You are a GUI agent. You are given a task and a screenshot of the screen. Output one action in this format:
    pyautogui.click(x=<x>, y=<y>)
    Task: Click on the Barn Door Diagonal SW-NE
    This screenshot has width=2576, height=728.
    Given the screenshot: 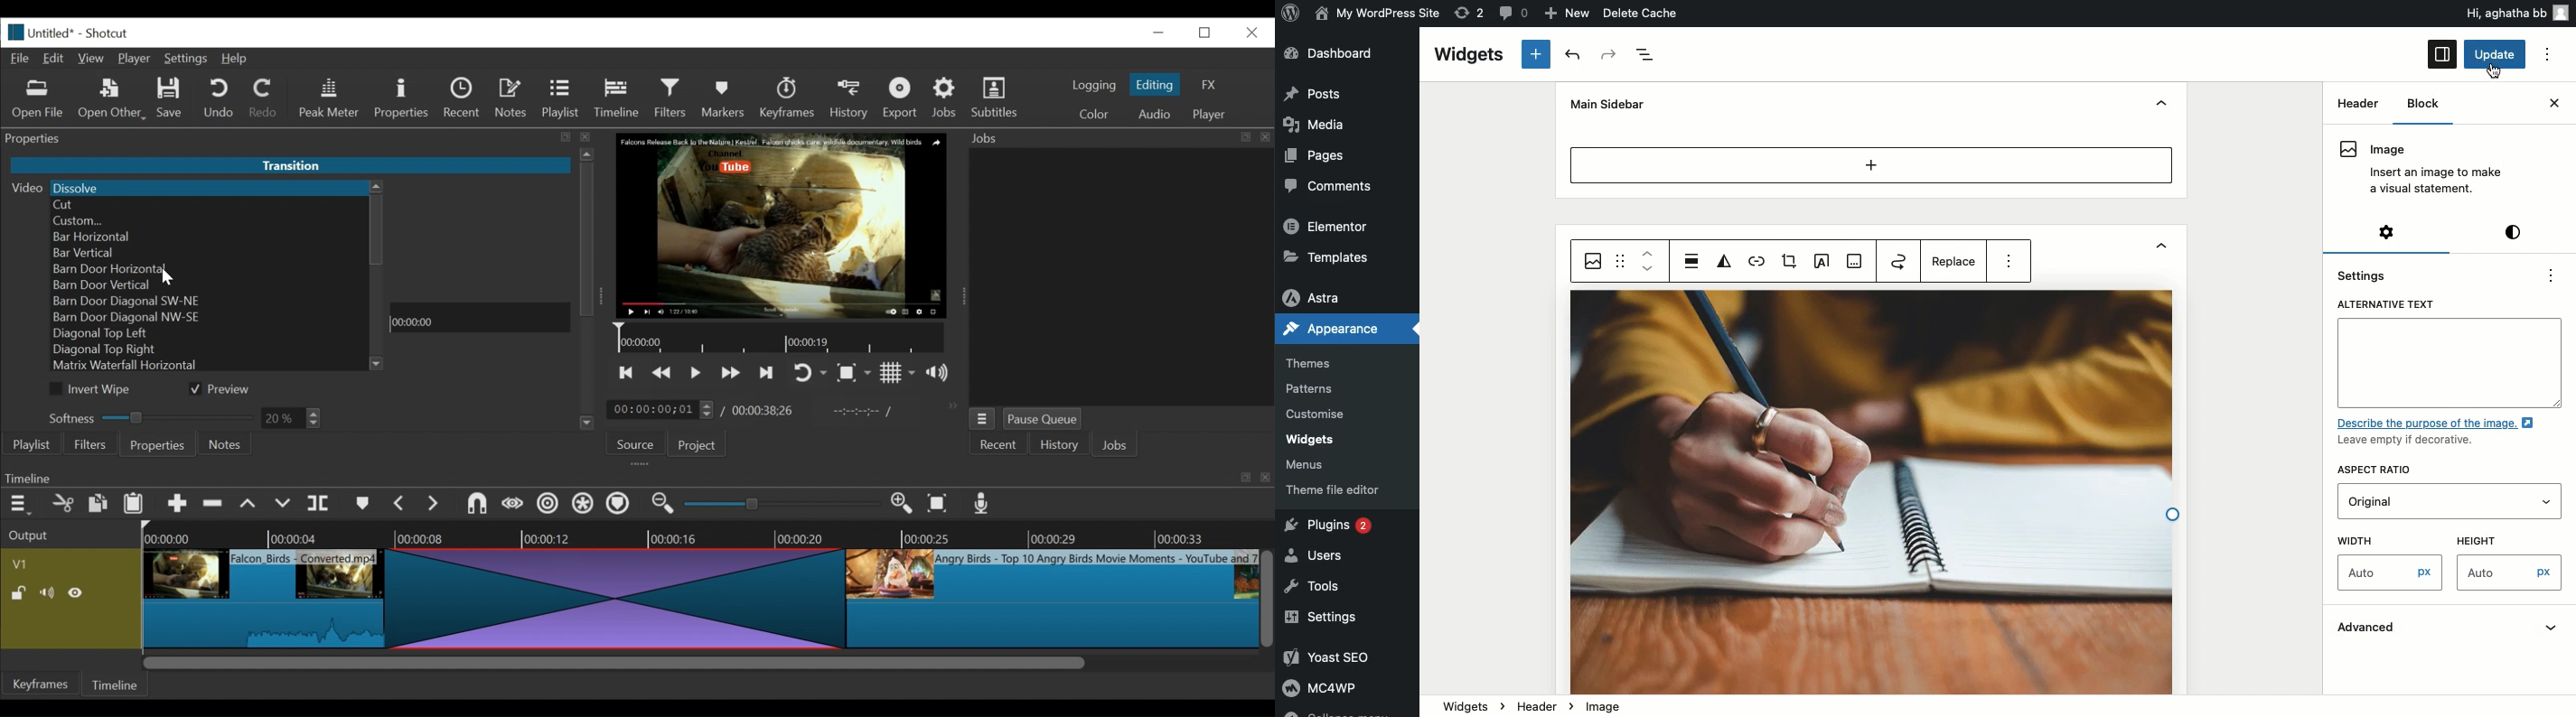 What is the action you would take?
    pyautogui.click(x=210, y=301)
    